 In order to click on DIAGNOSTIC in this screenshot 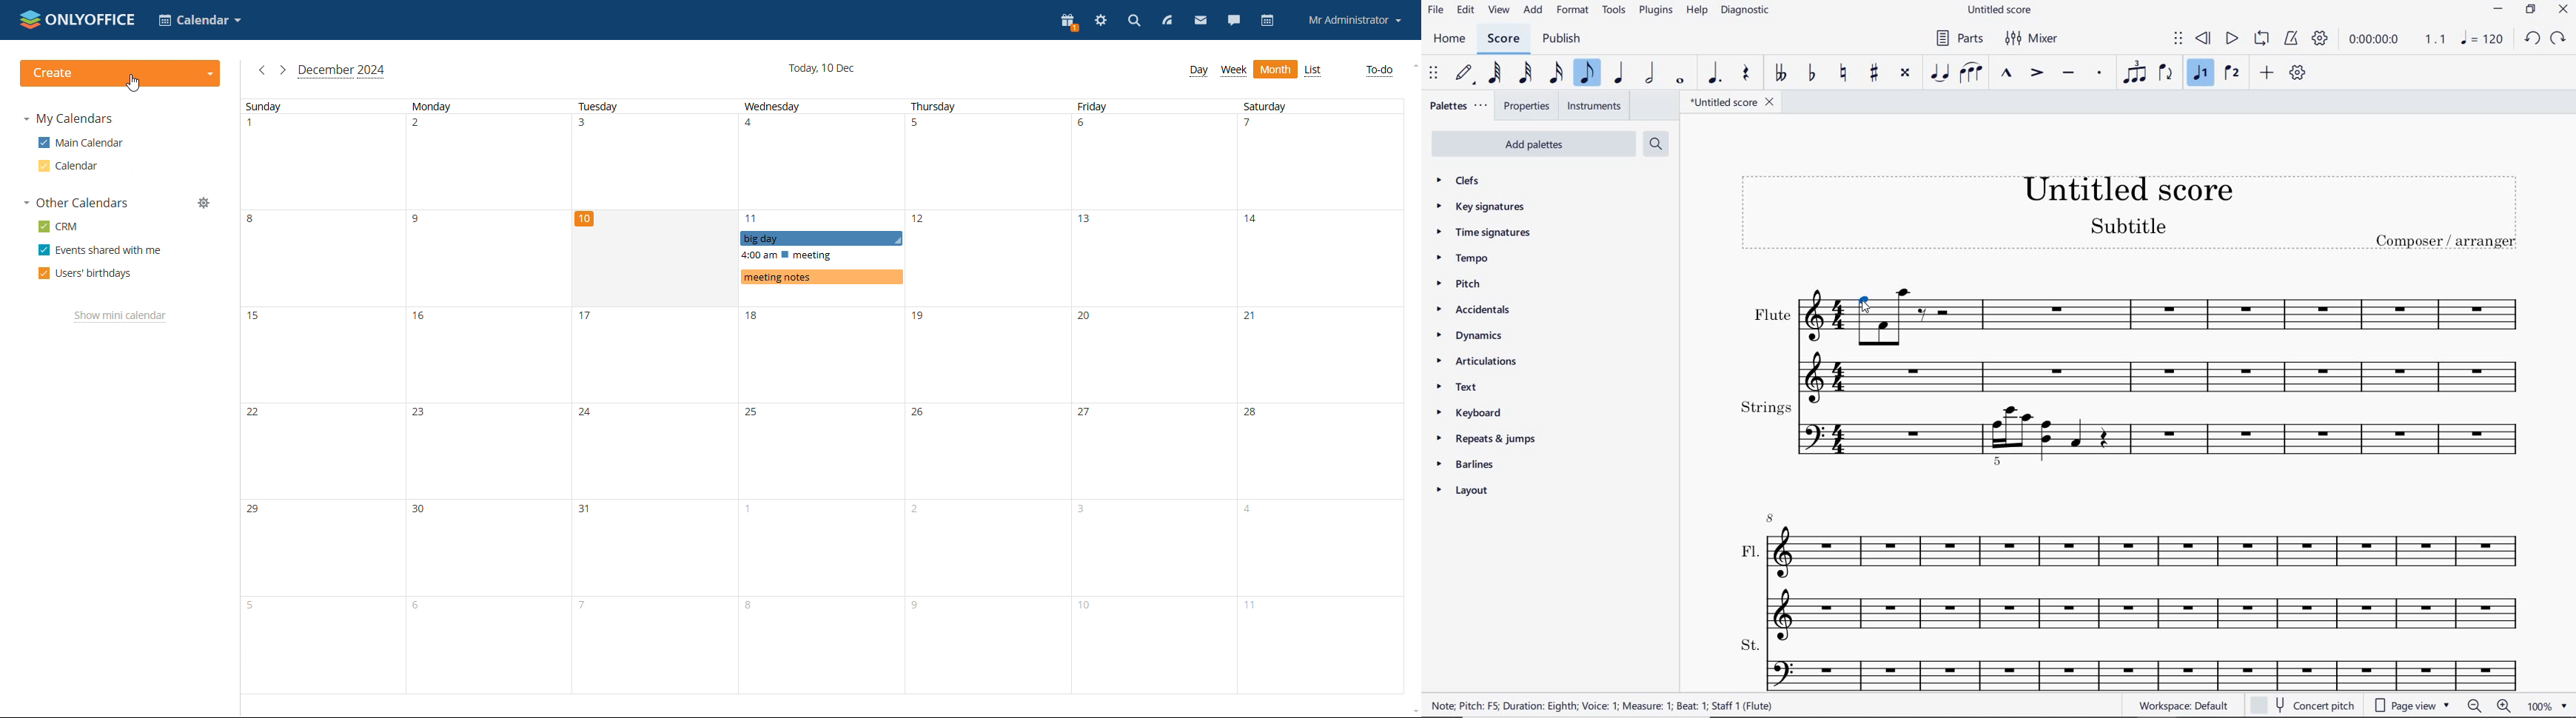, I will do `click(1748, 11)`.